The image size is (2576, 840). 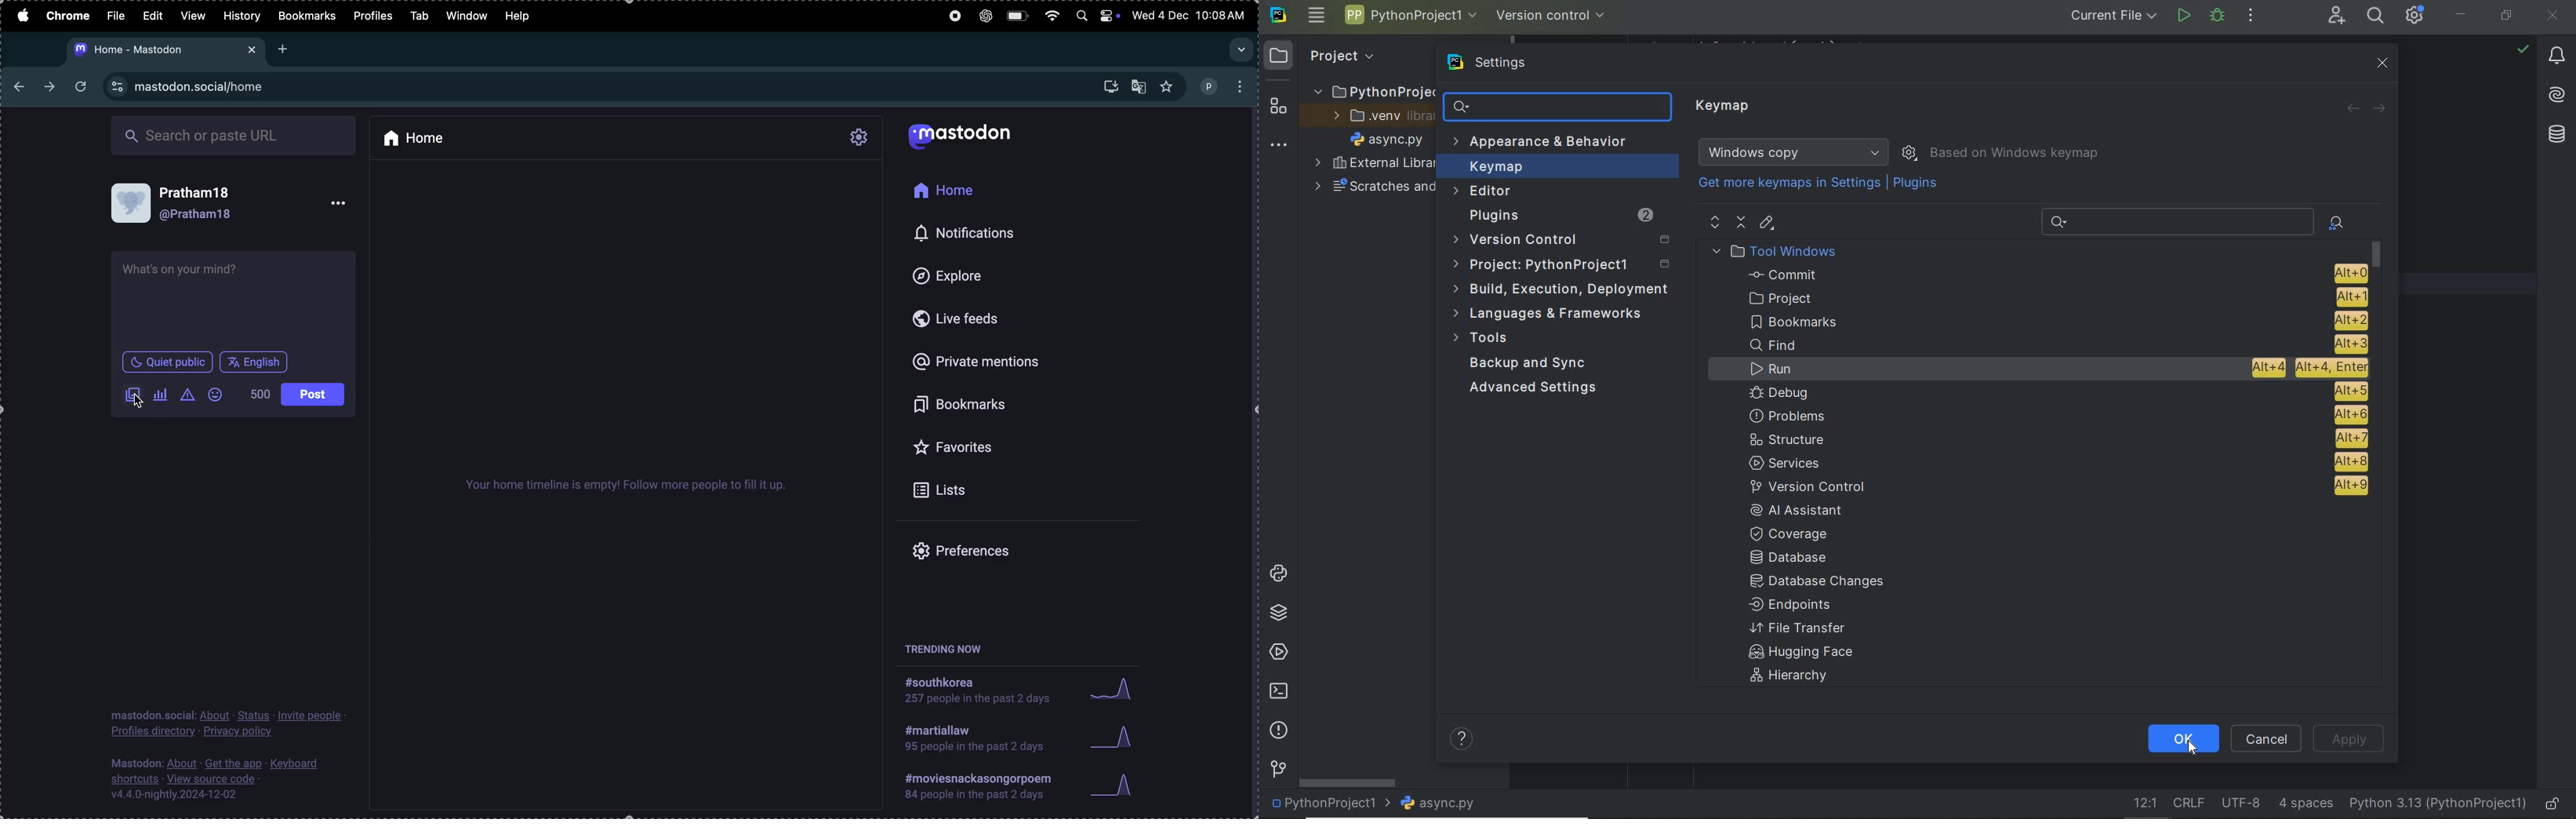 I want to click on refresh, so click(x=77, y=87).